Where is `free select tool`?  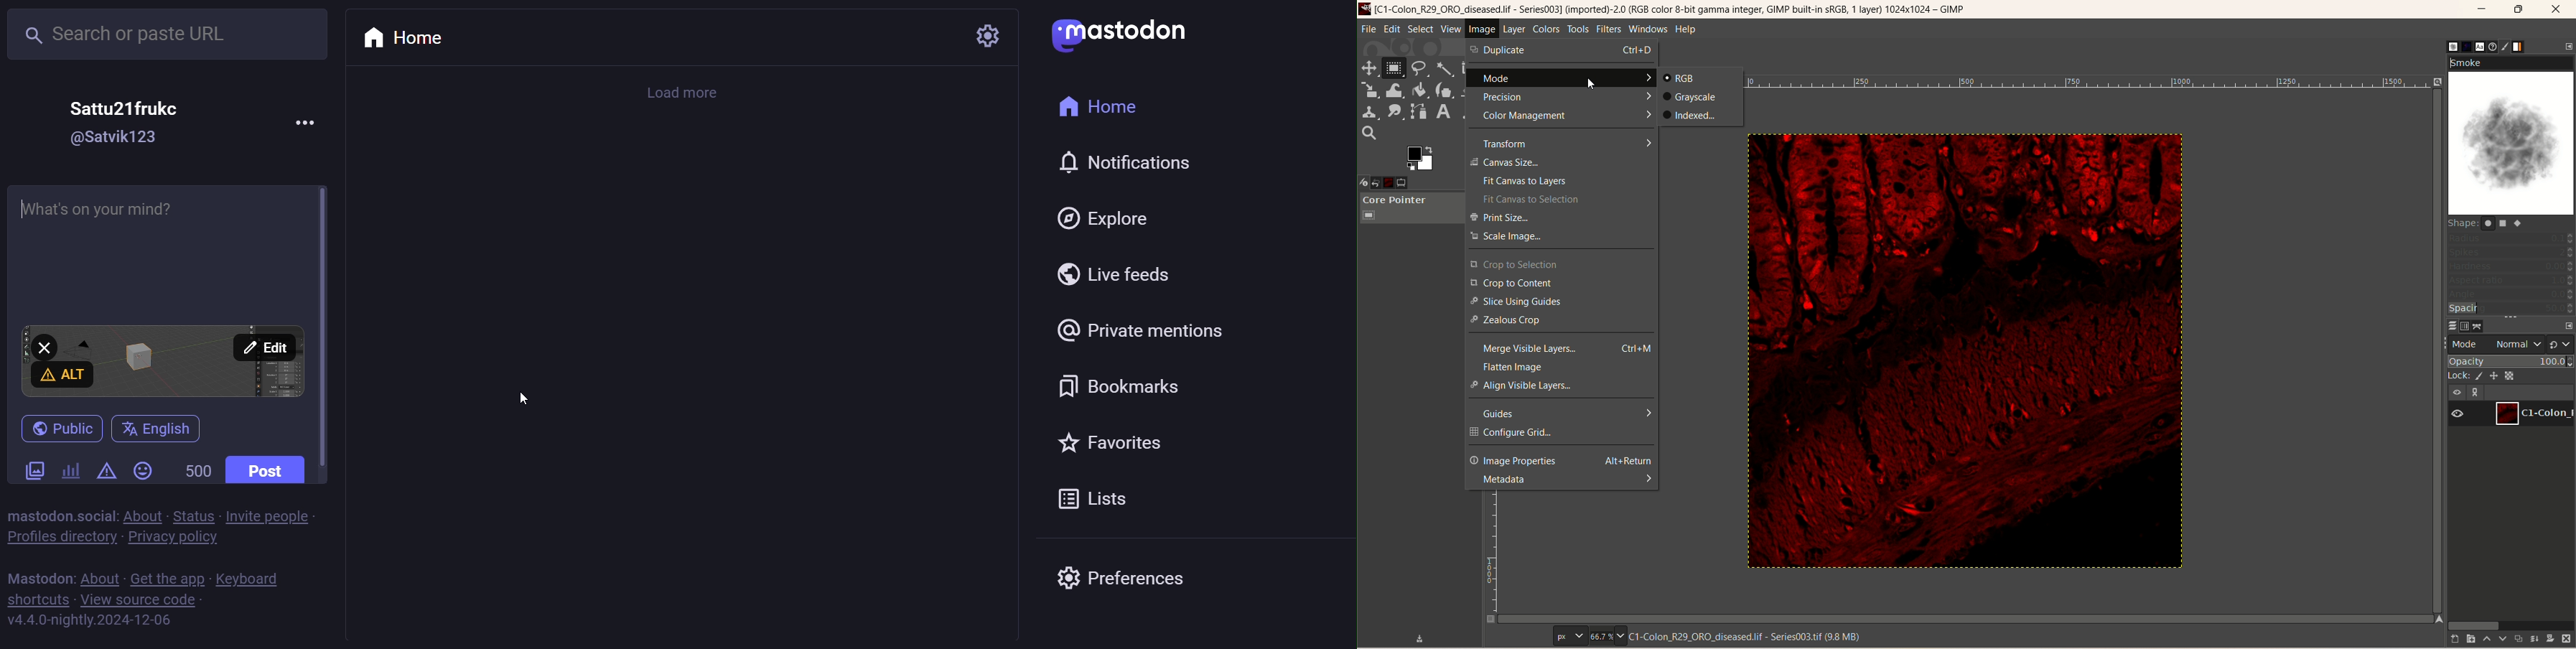
free select tool is located at coordinates (1420, 68).